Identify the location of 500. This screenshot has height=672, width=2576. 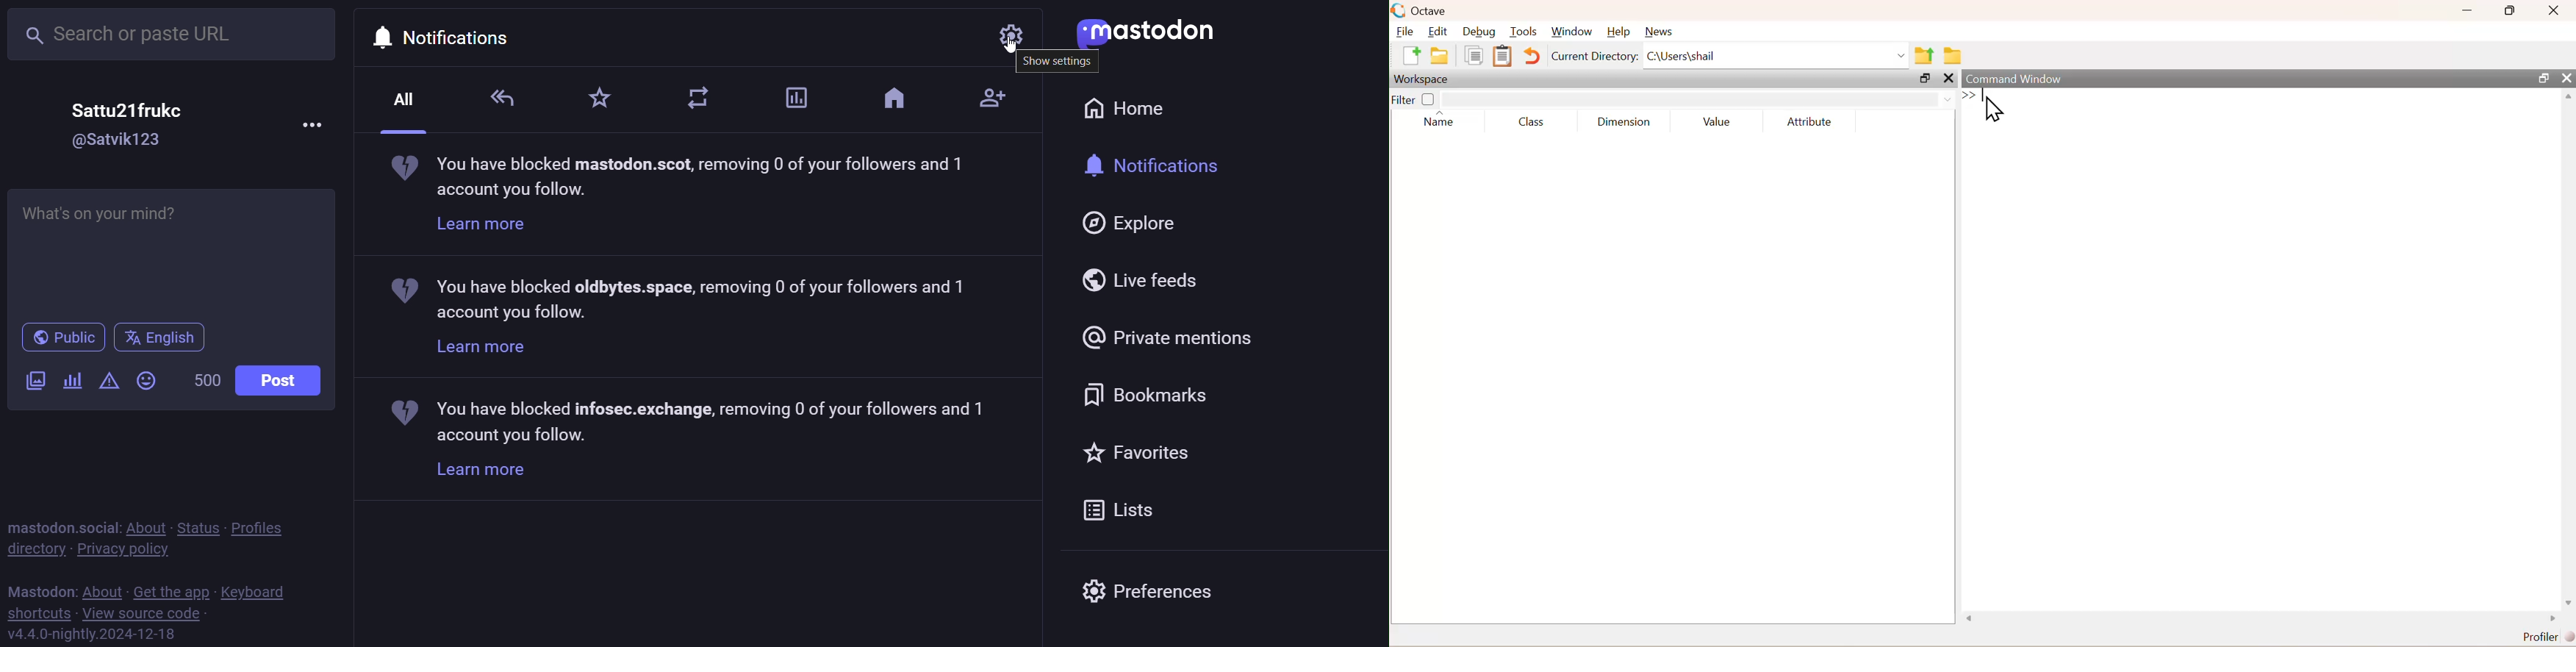
(204, 379).